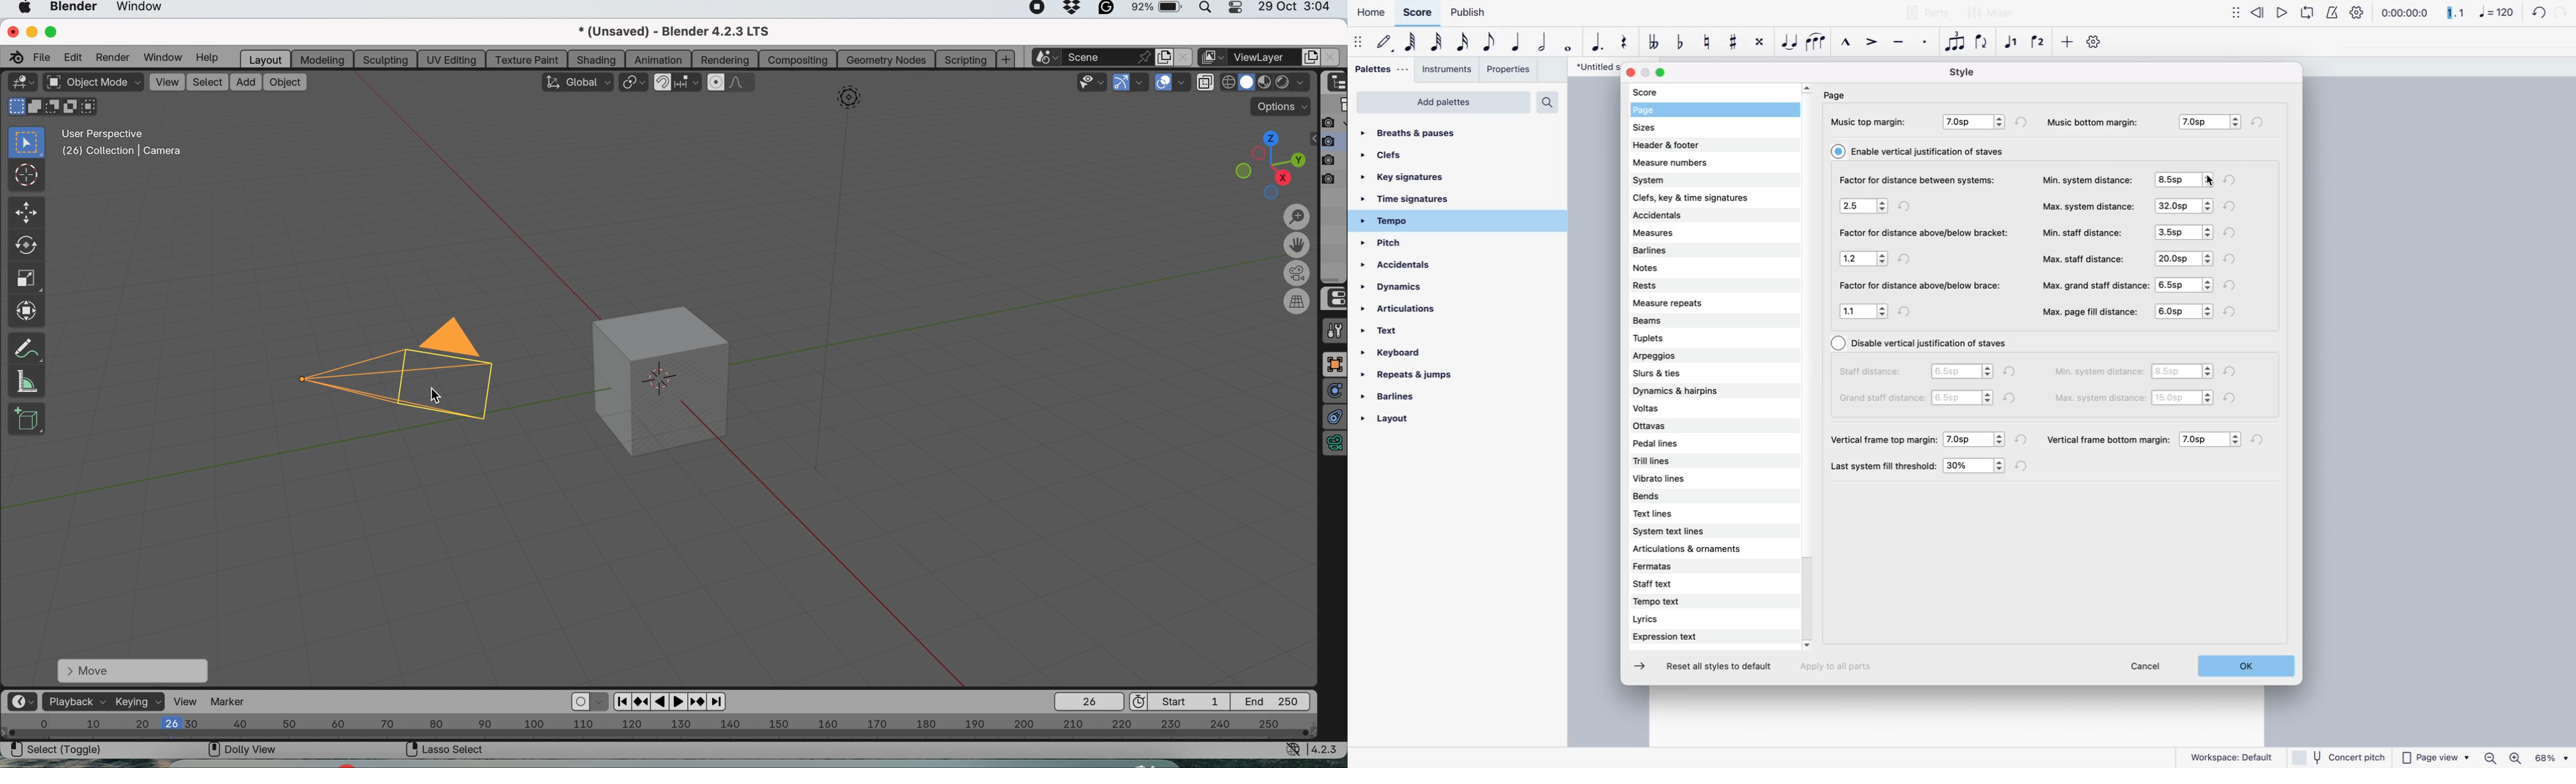 The image size is (2576, 784). Describe the element at coordinates (1328, 749) in the screenshot. I see `4.2.3 version` at that location.